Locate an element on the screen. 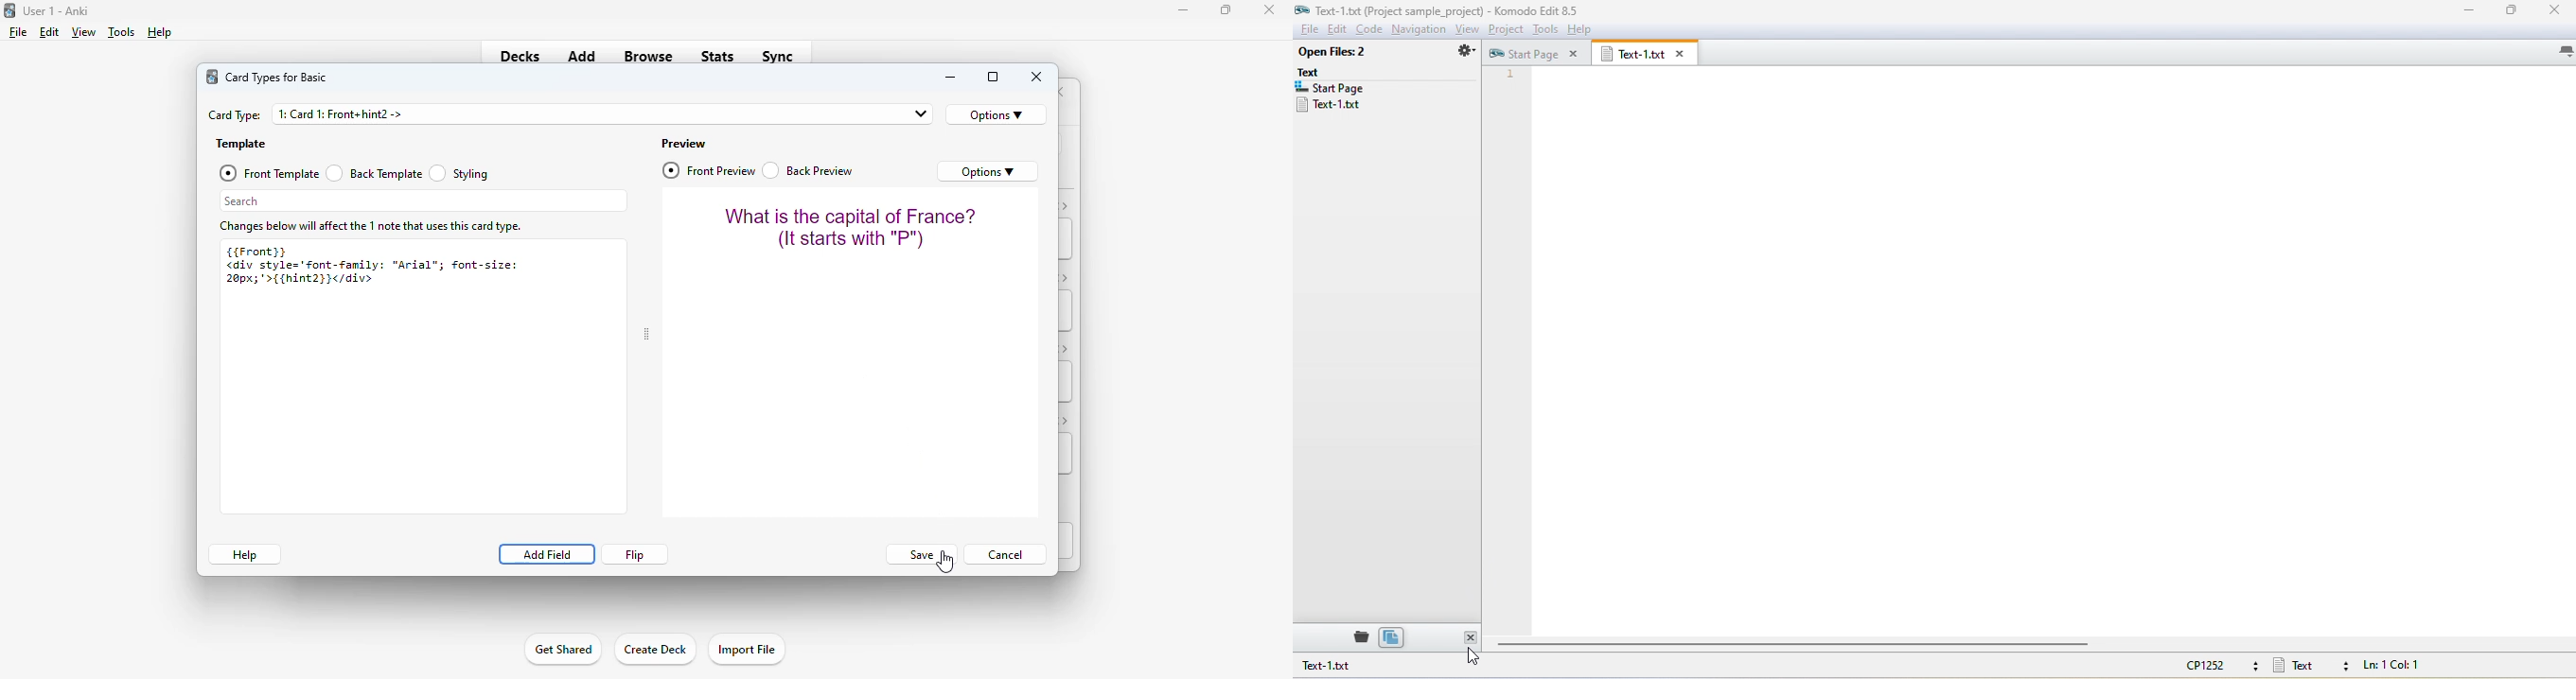 The height and width of the screenshot is (700, 2576). stats is located at coordinates (718, 56).